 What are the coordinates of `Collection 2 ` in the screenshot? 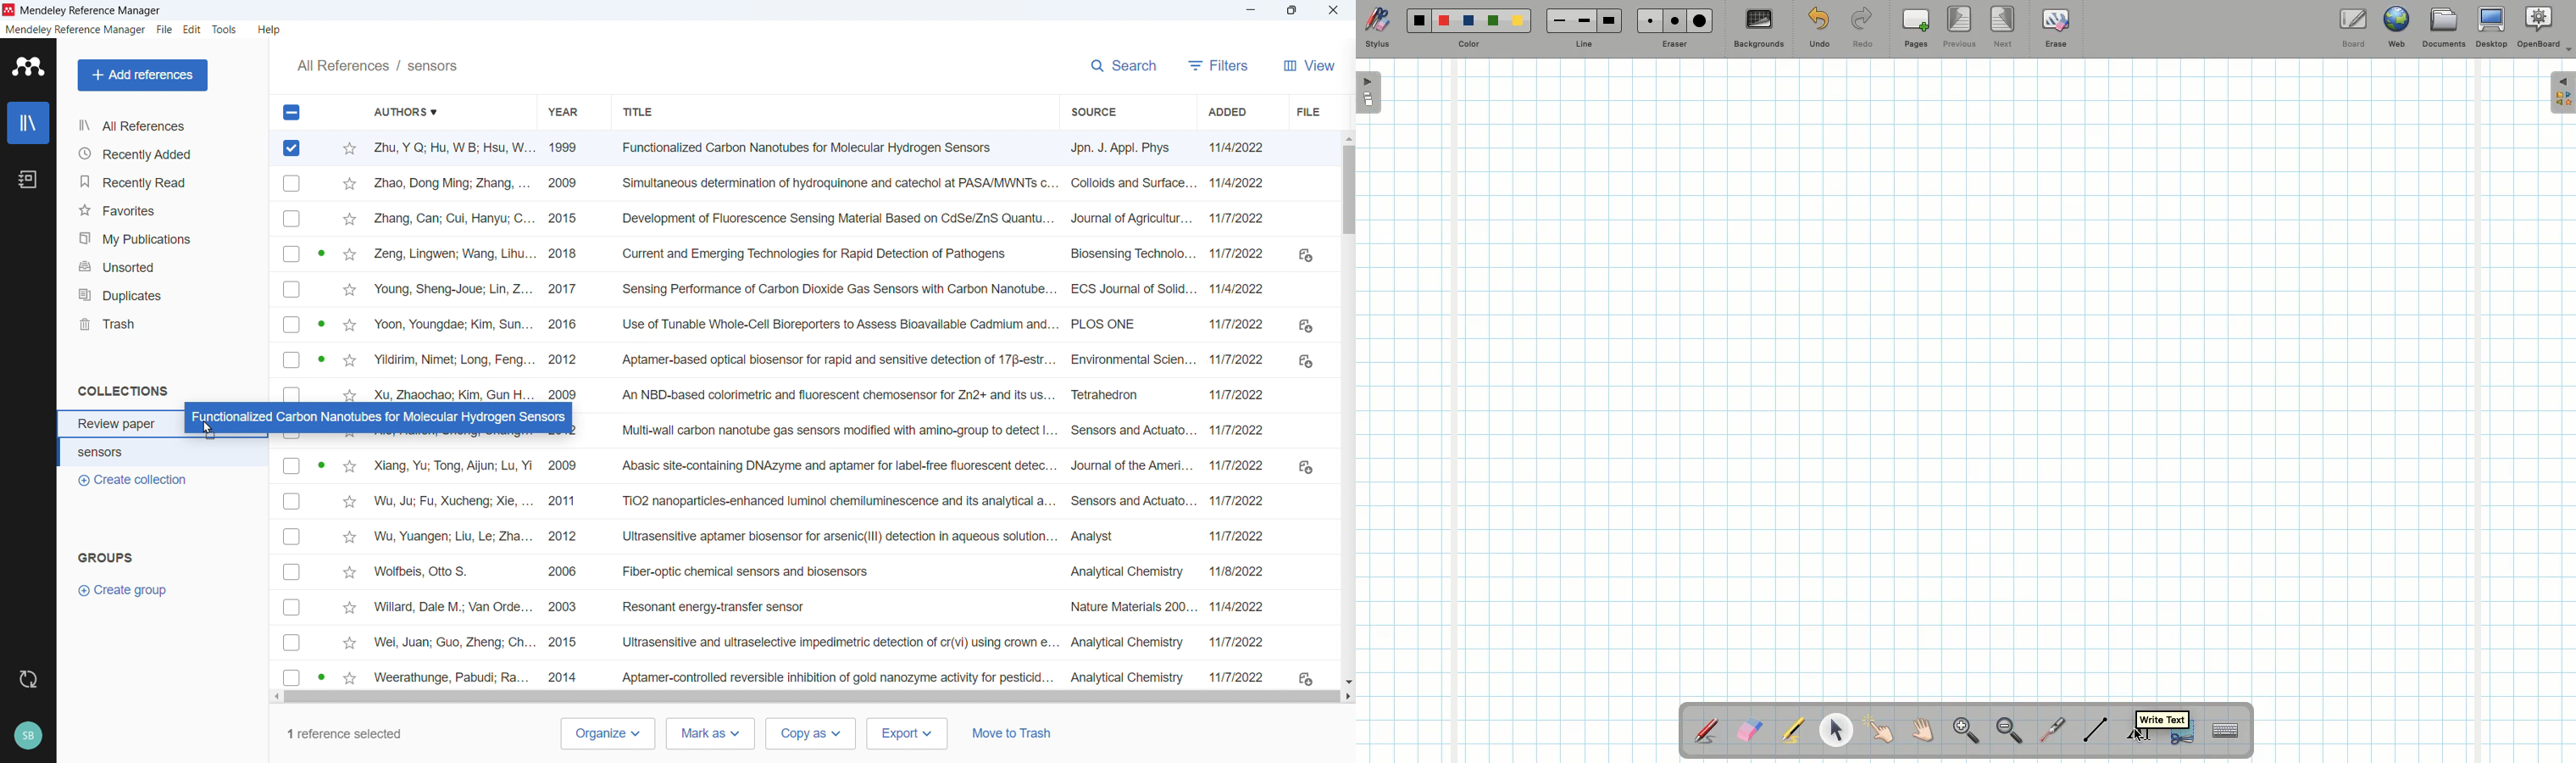 It's located at (165, 451).